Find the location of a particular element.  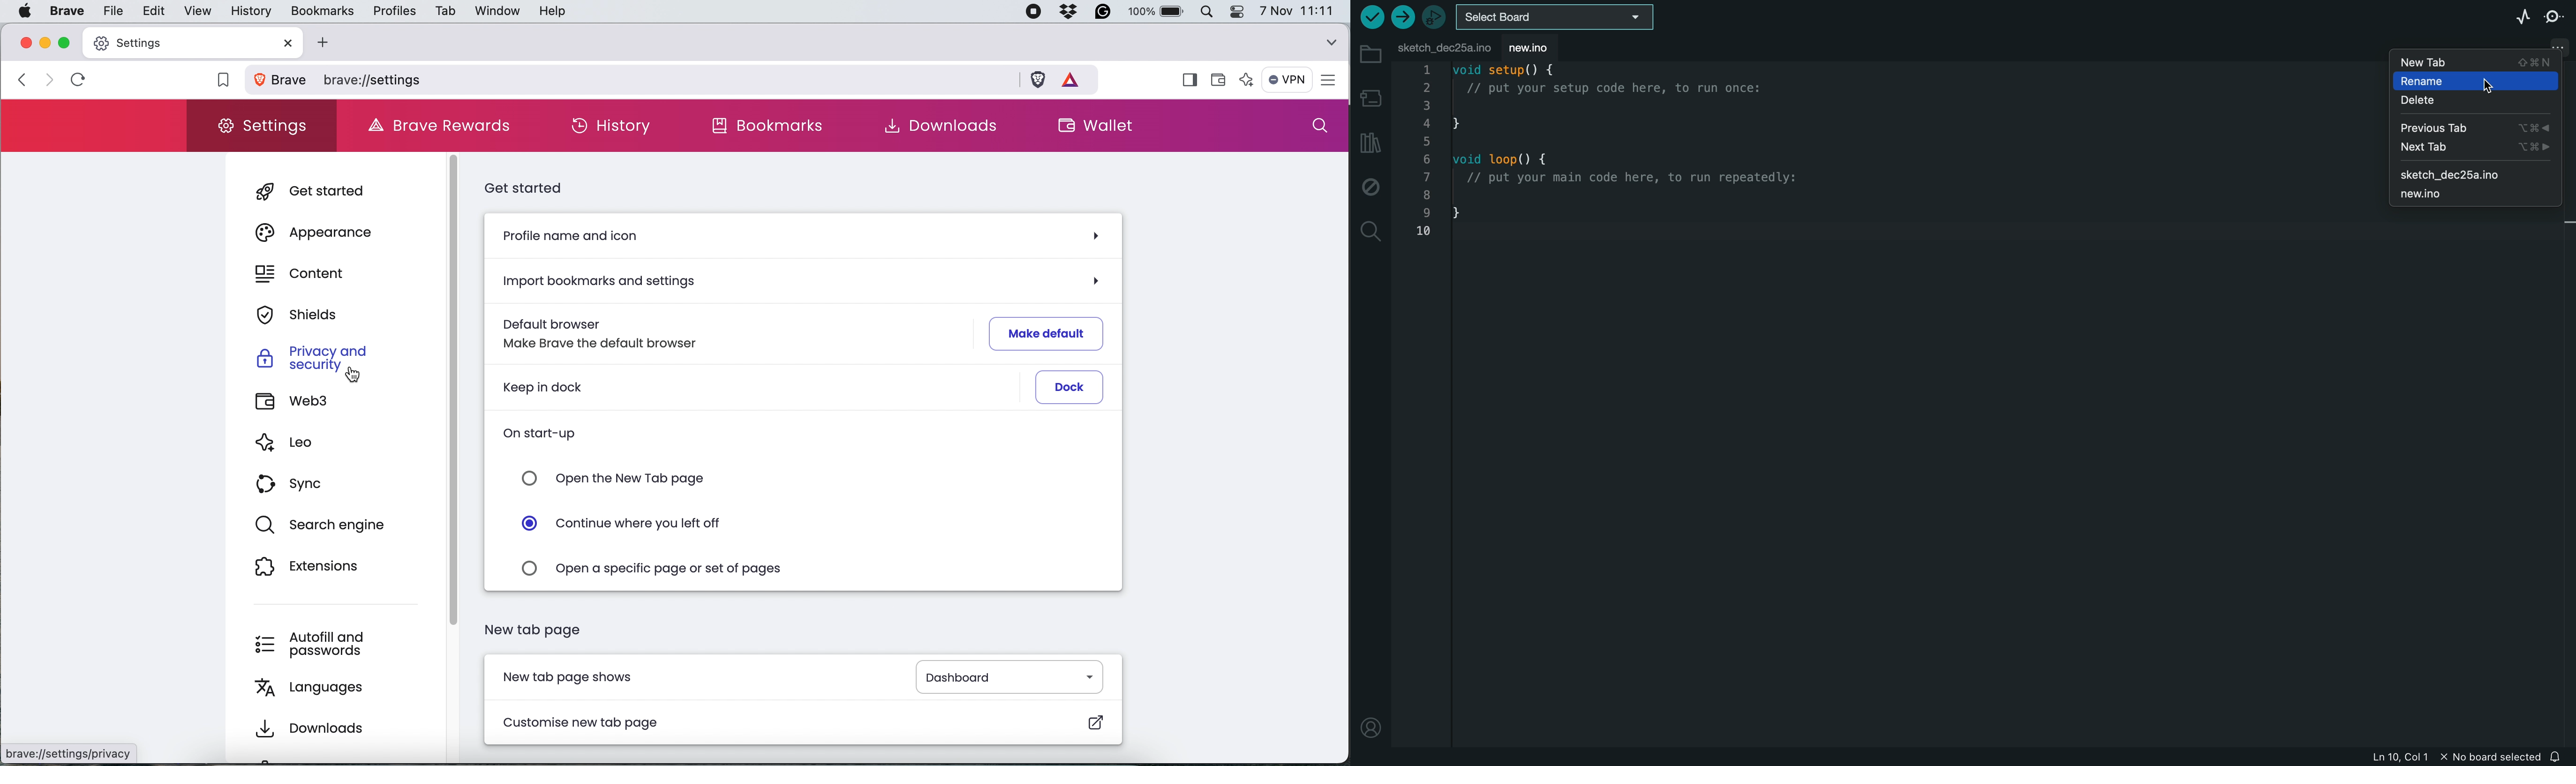

dashboard is located at coordinates (1012, 675).